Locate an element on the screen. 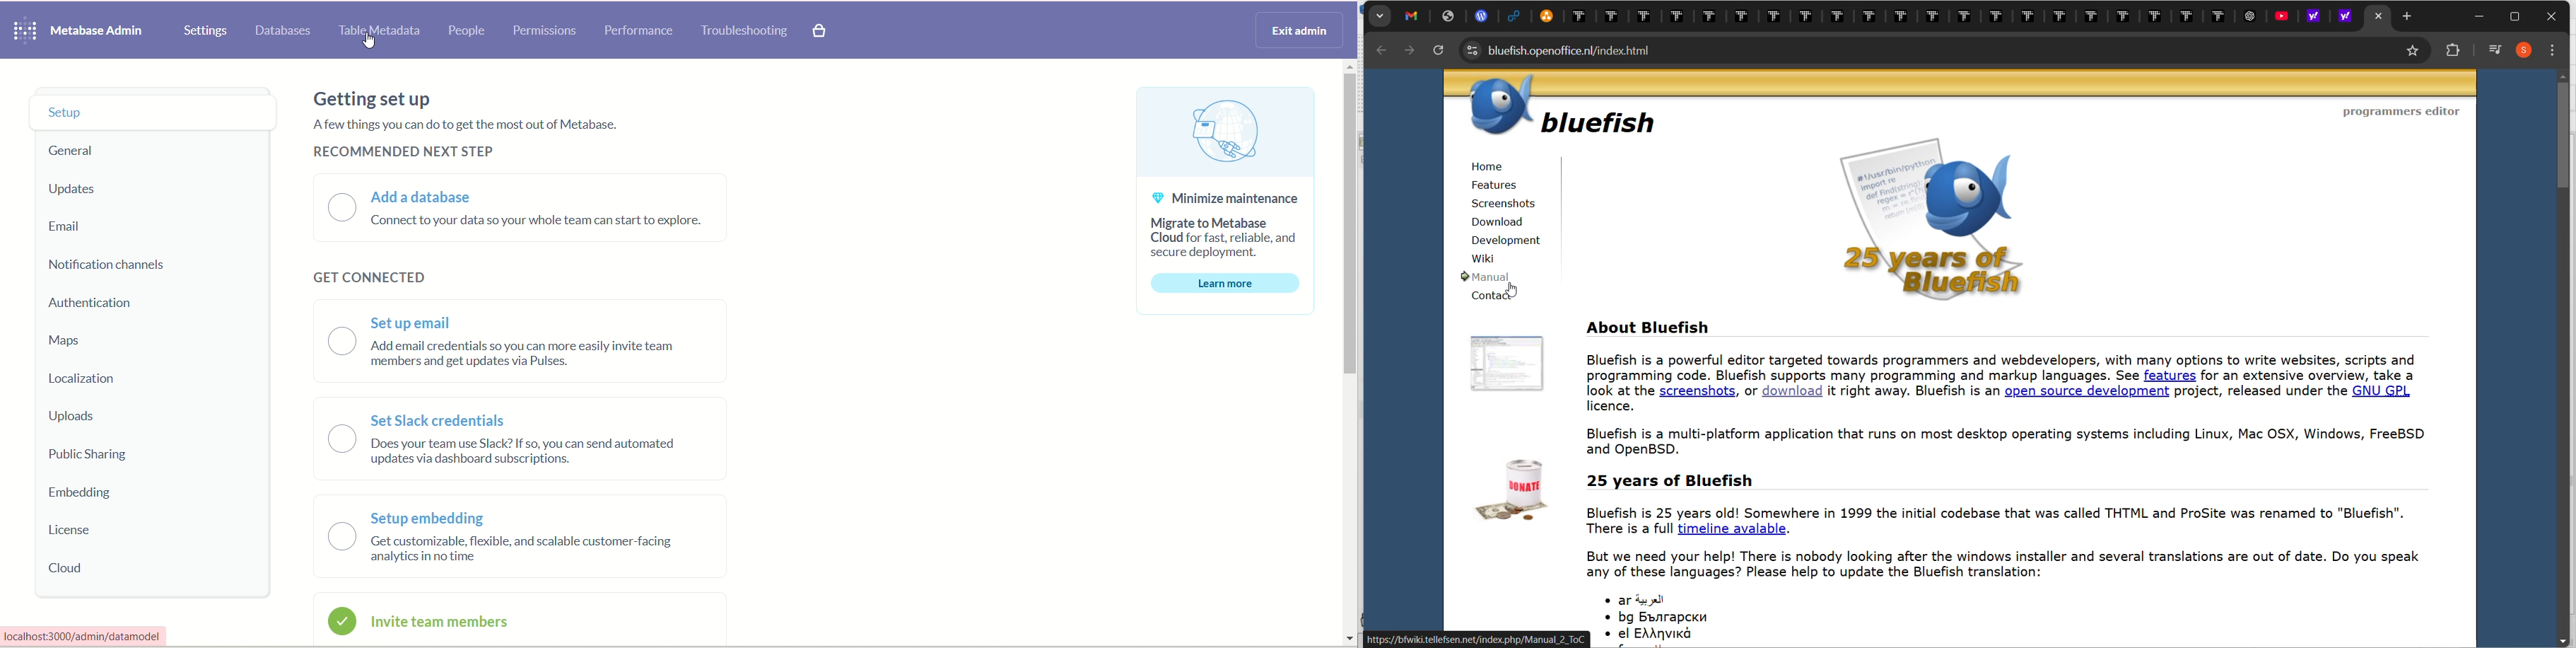  previous page is located at coordinates (1383, 53).